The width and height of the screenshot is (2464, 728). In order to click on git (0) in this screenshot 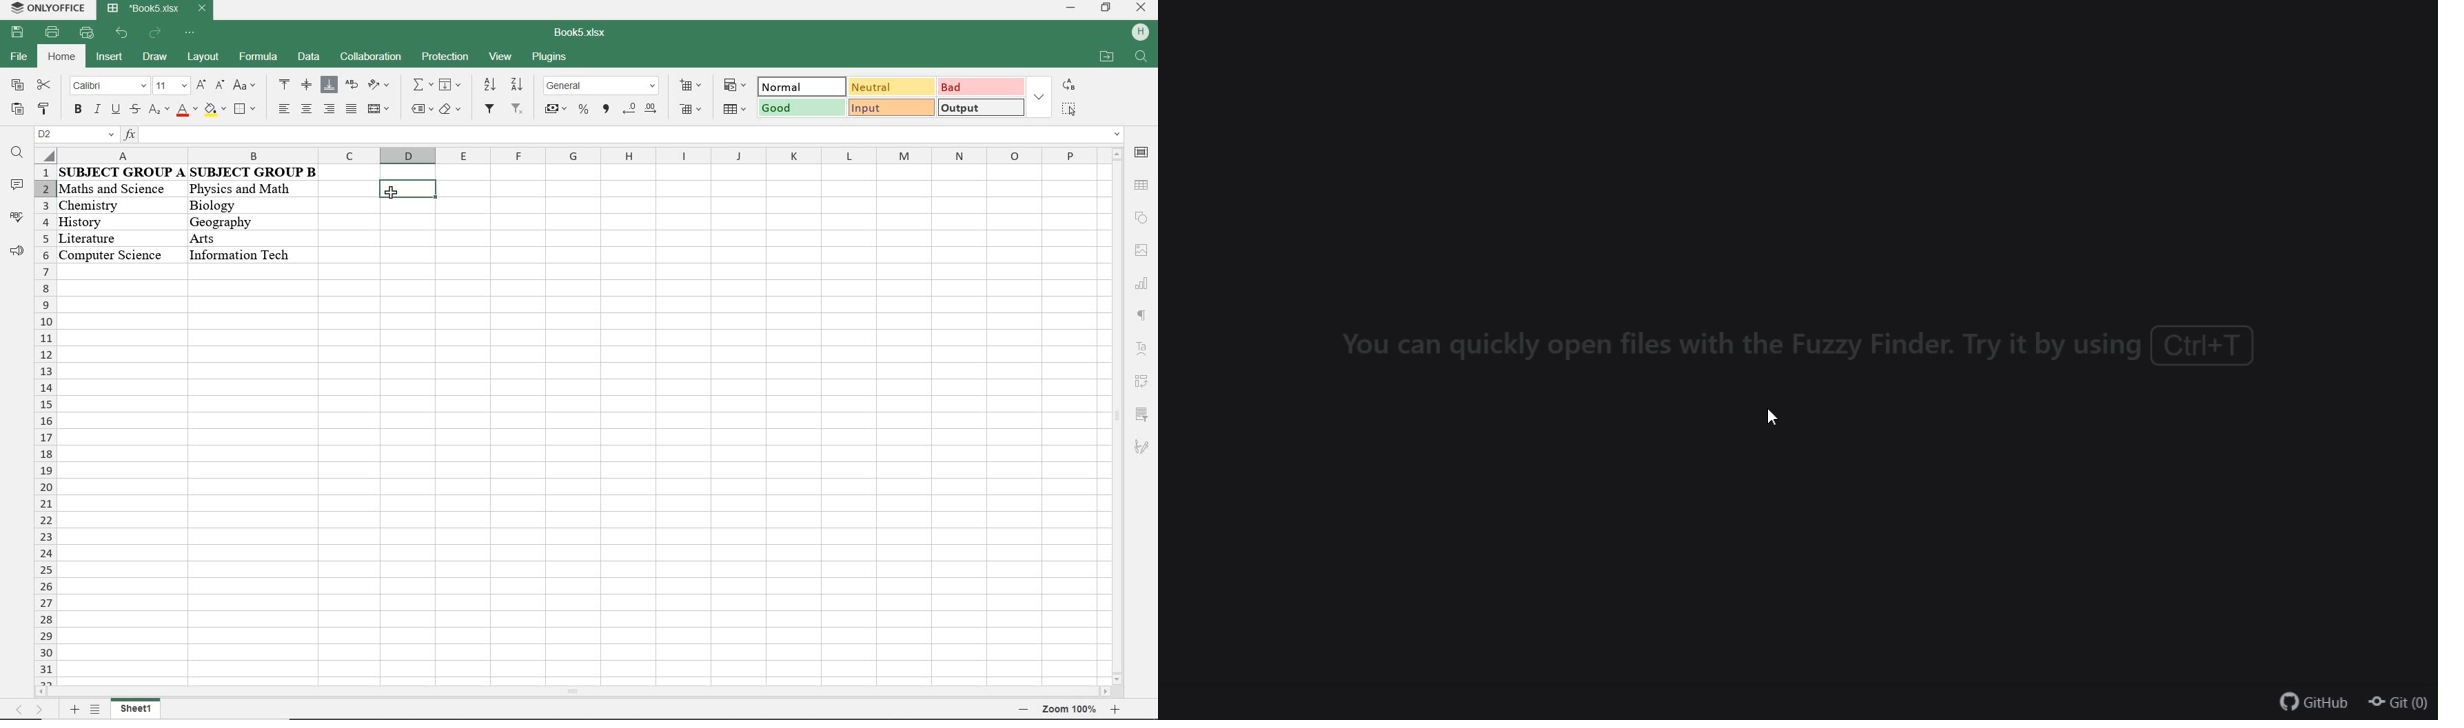, I will do `click(2399, 705)`.